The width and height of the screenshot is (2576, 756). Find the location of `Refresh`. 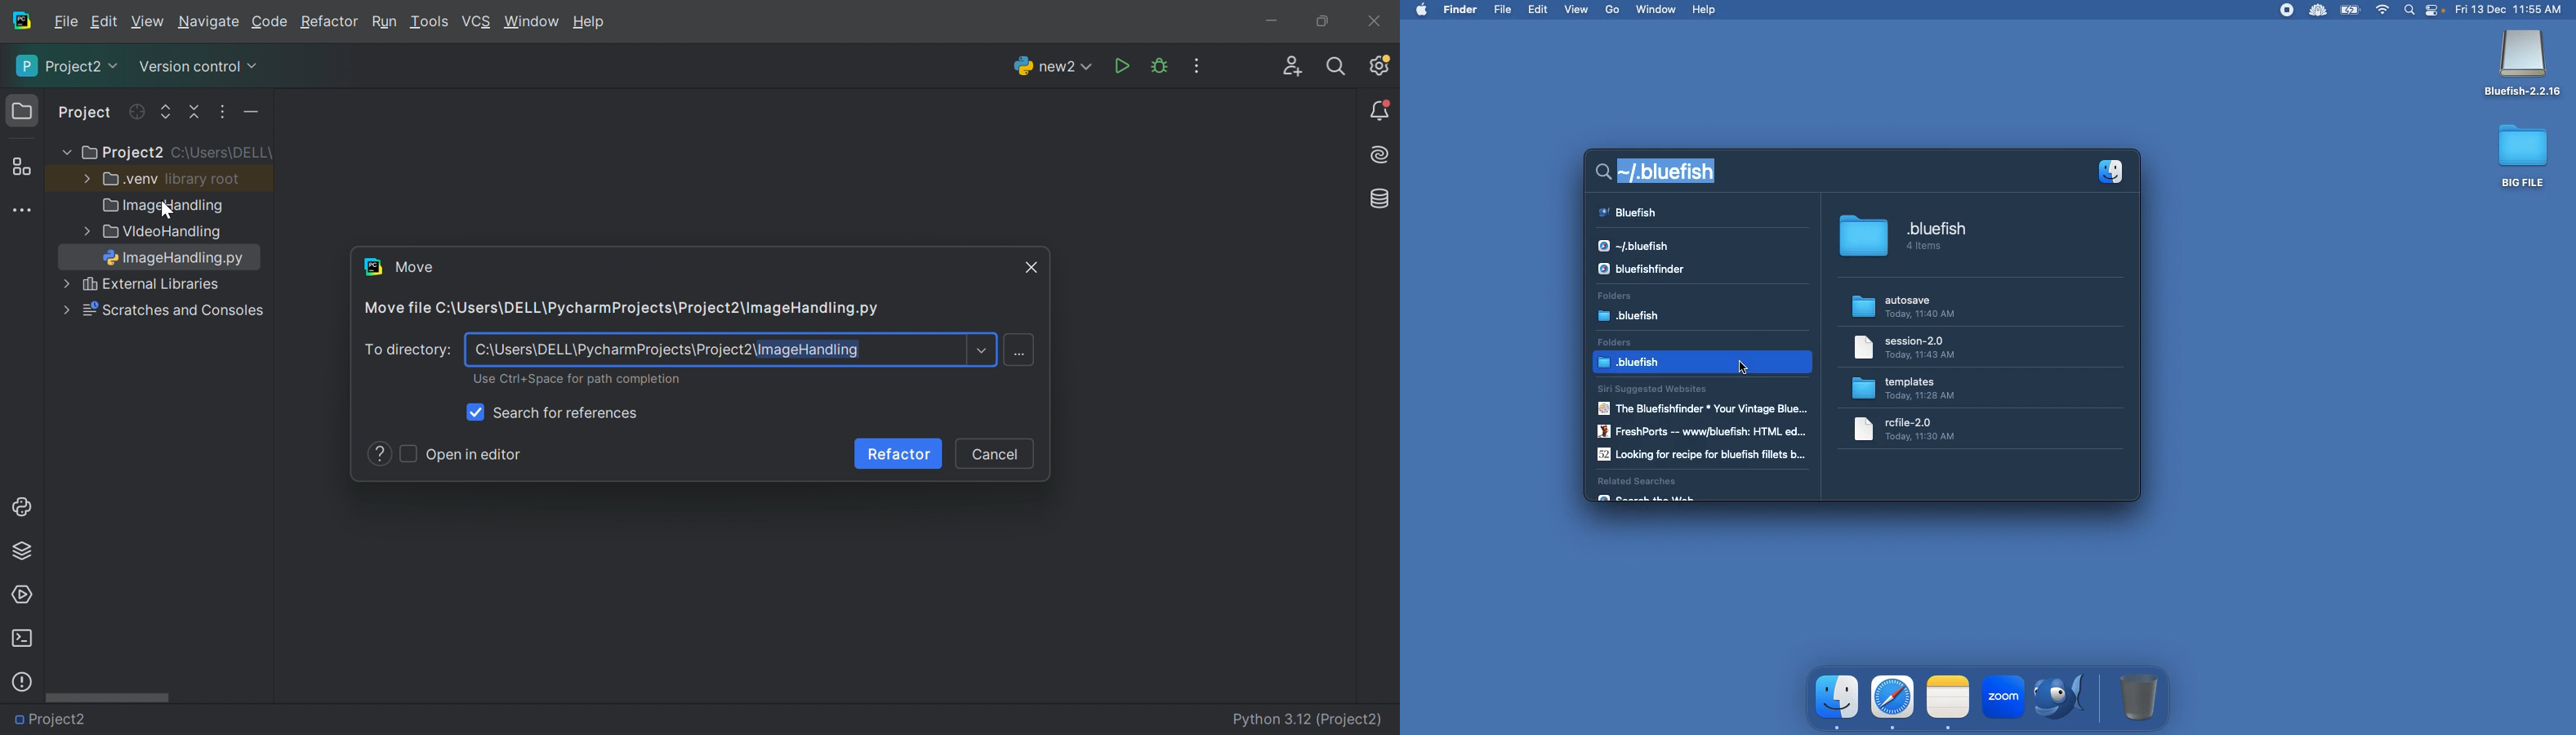

Refresh is located at coordinates (136, 112).